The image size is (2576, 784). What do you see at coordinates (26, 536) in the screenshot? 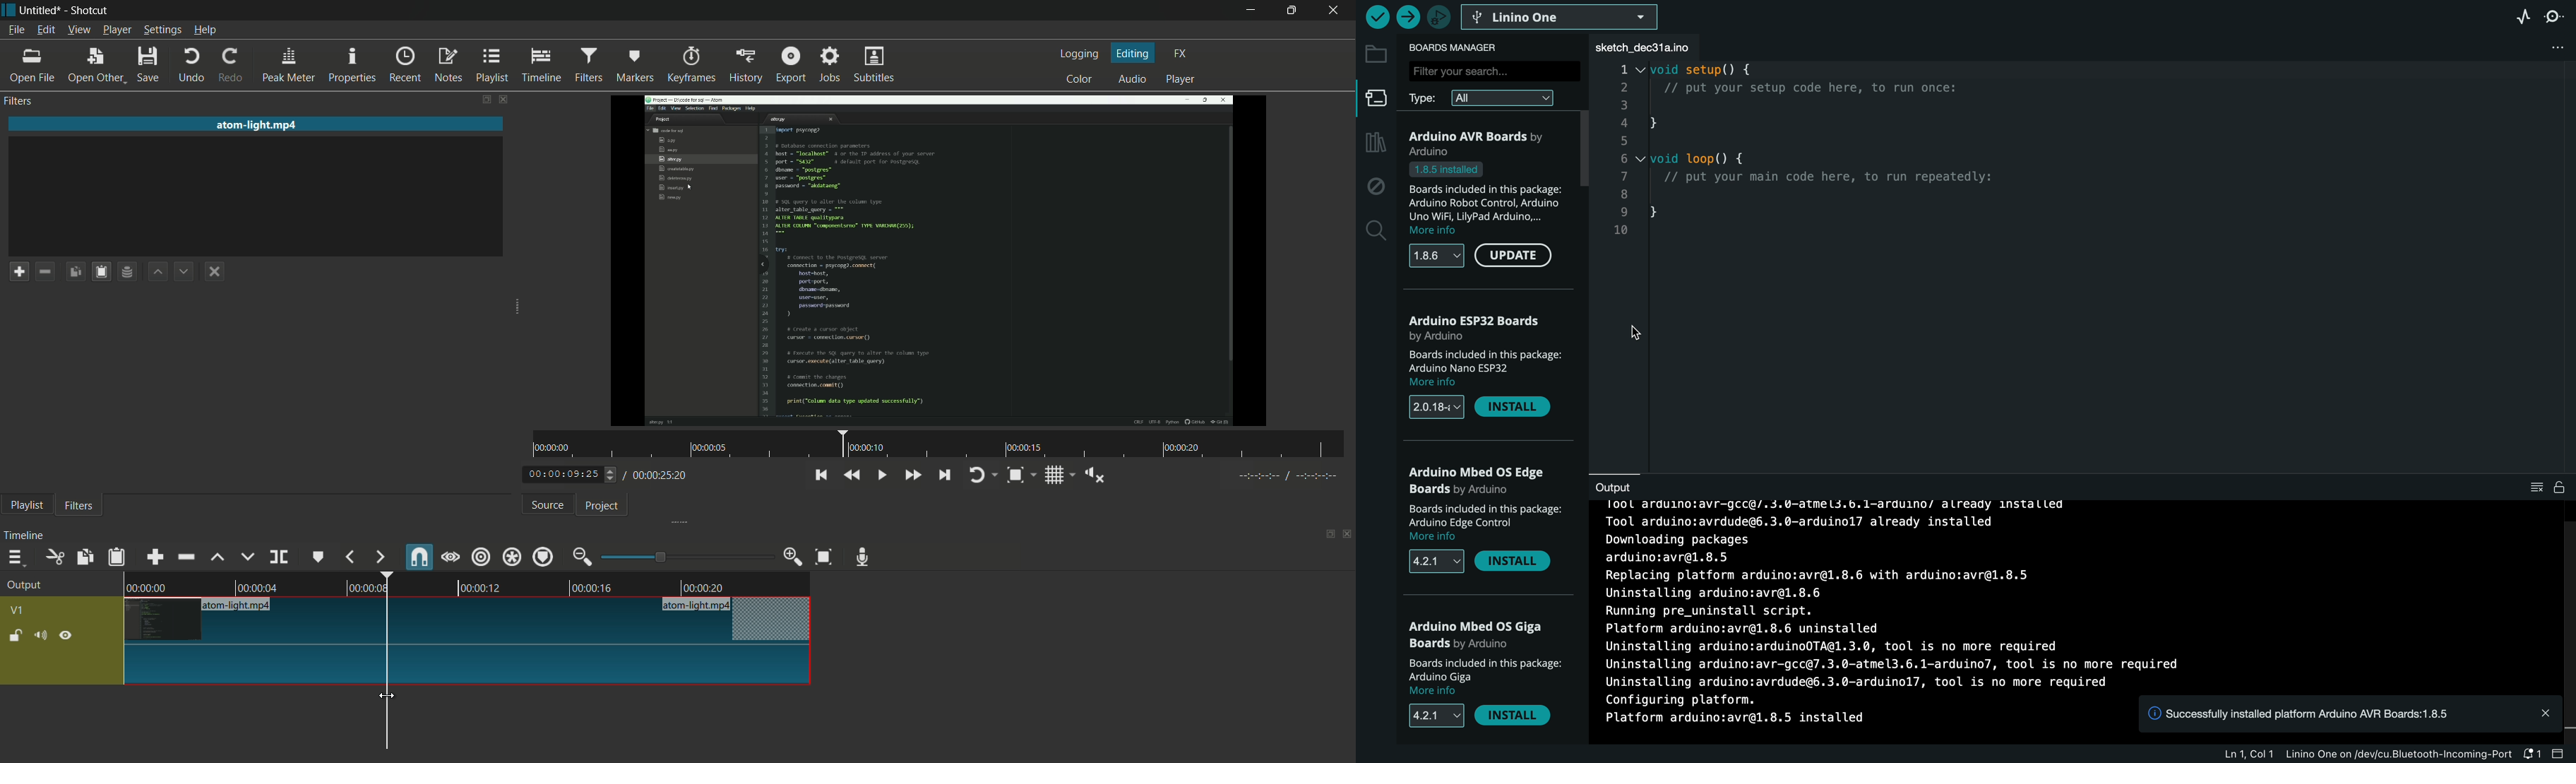
I see `timeline` at bounding box center [26, 536].